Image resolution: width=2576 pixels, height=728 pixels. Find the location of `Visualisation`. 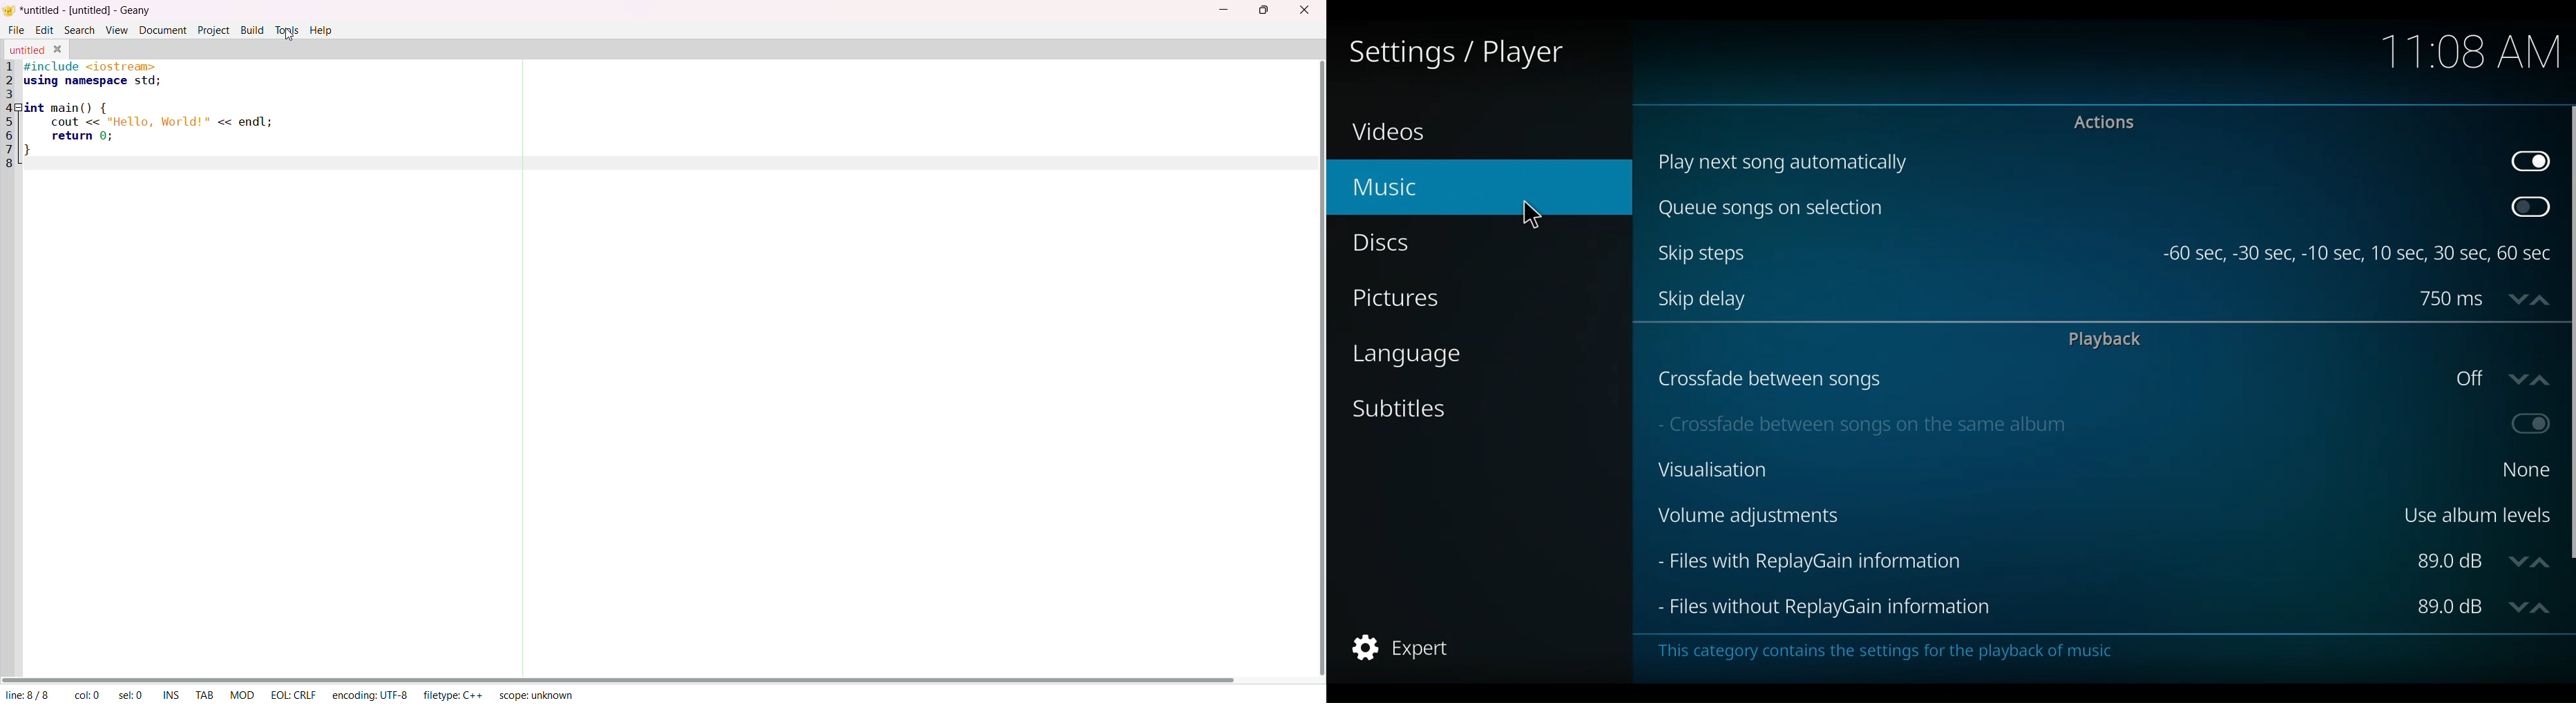

Visualisation is located at coordinates (2067, 469).